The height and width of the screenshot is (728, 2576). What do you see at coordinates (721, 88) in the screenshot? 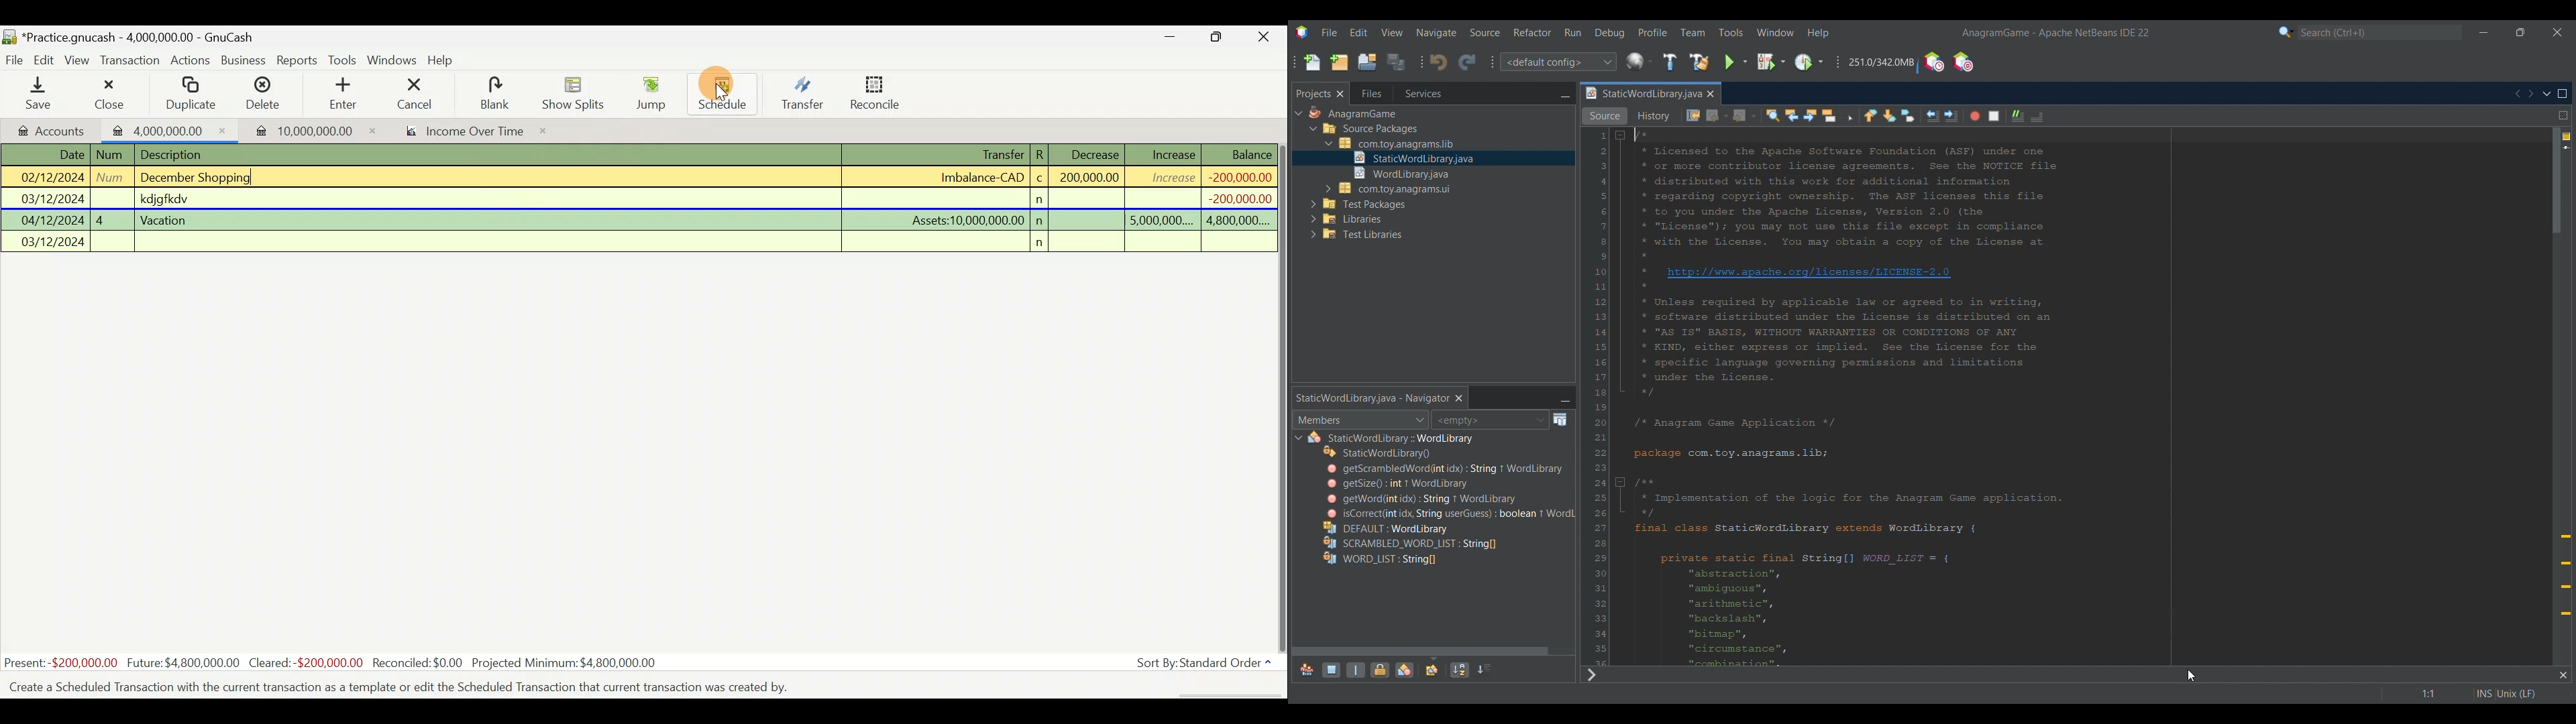
I see `Cursor` at bounding box center [721, 88].